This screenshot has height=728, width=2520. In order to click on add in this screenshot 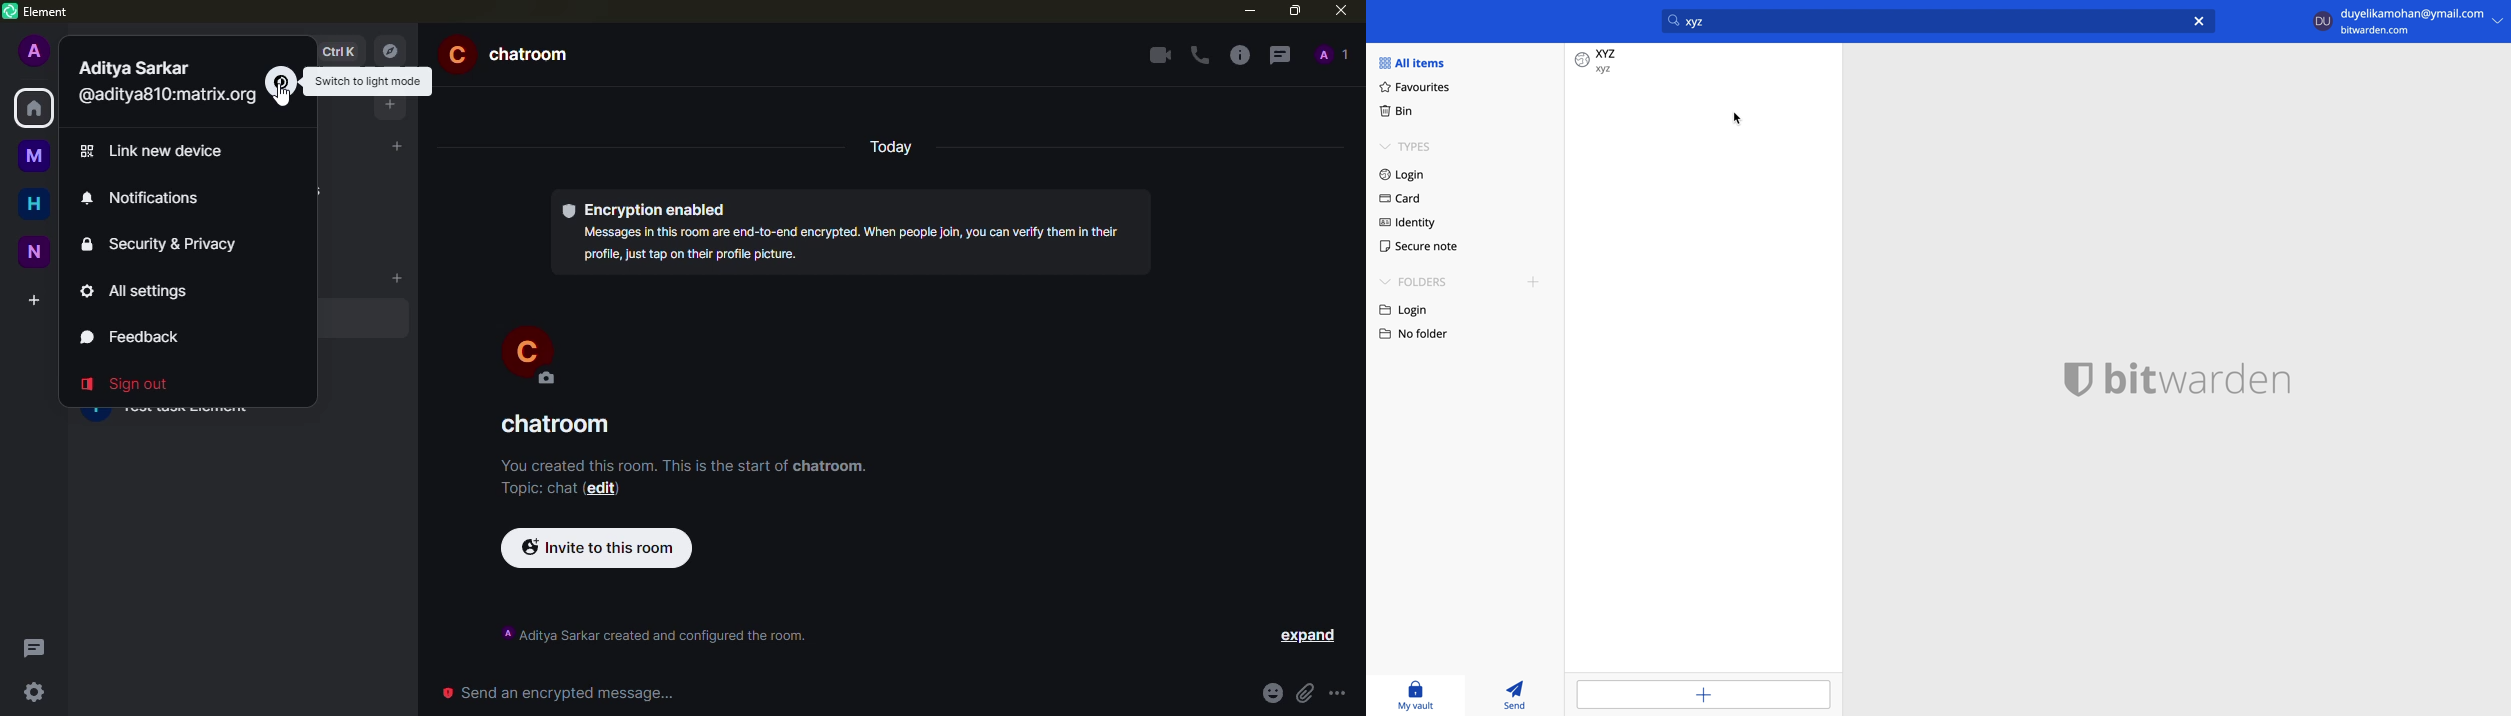, I will do `click(392, 105)`.